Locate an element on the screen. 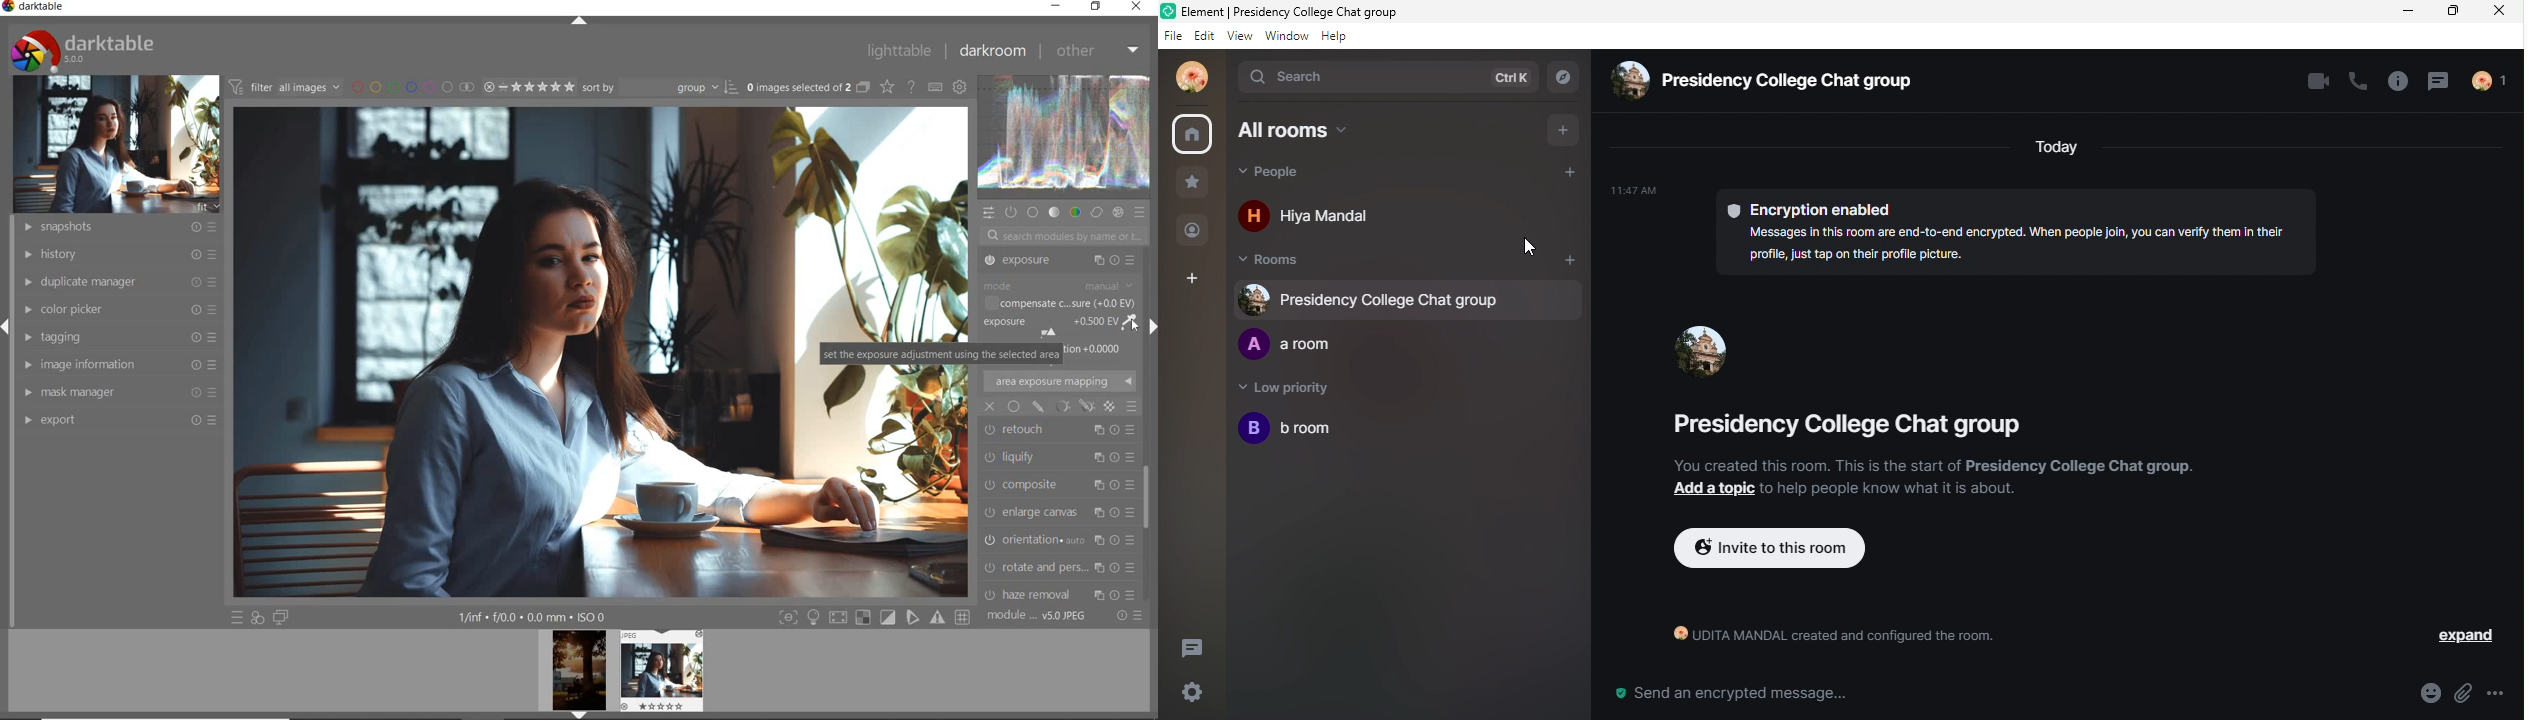 This screenshot has width=2548, height=728. MODULE ORDER is located at coordinates (1038, 617).